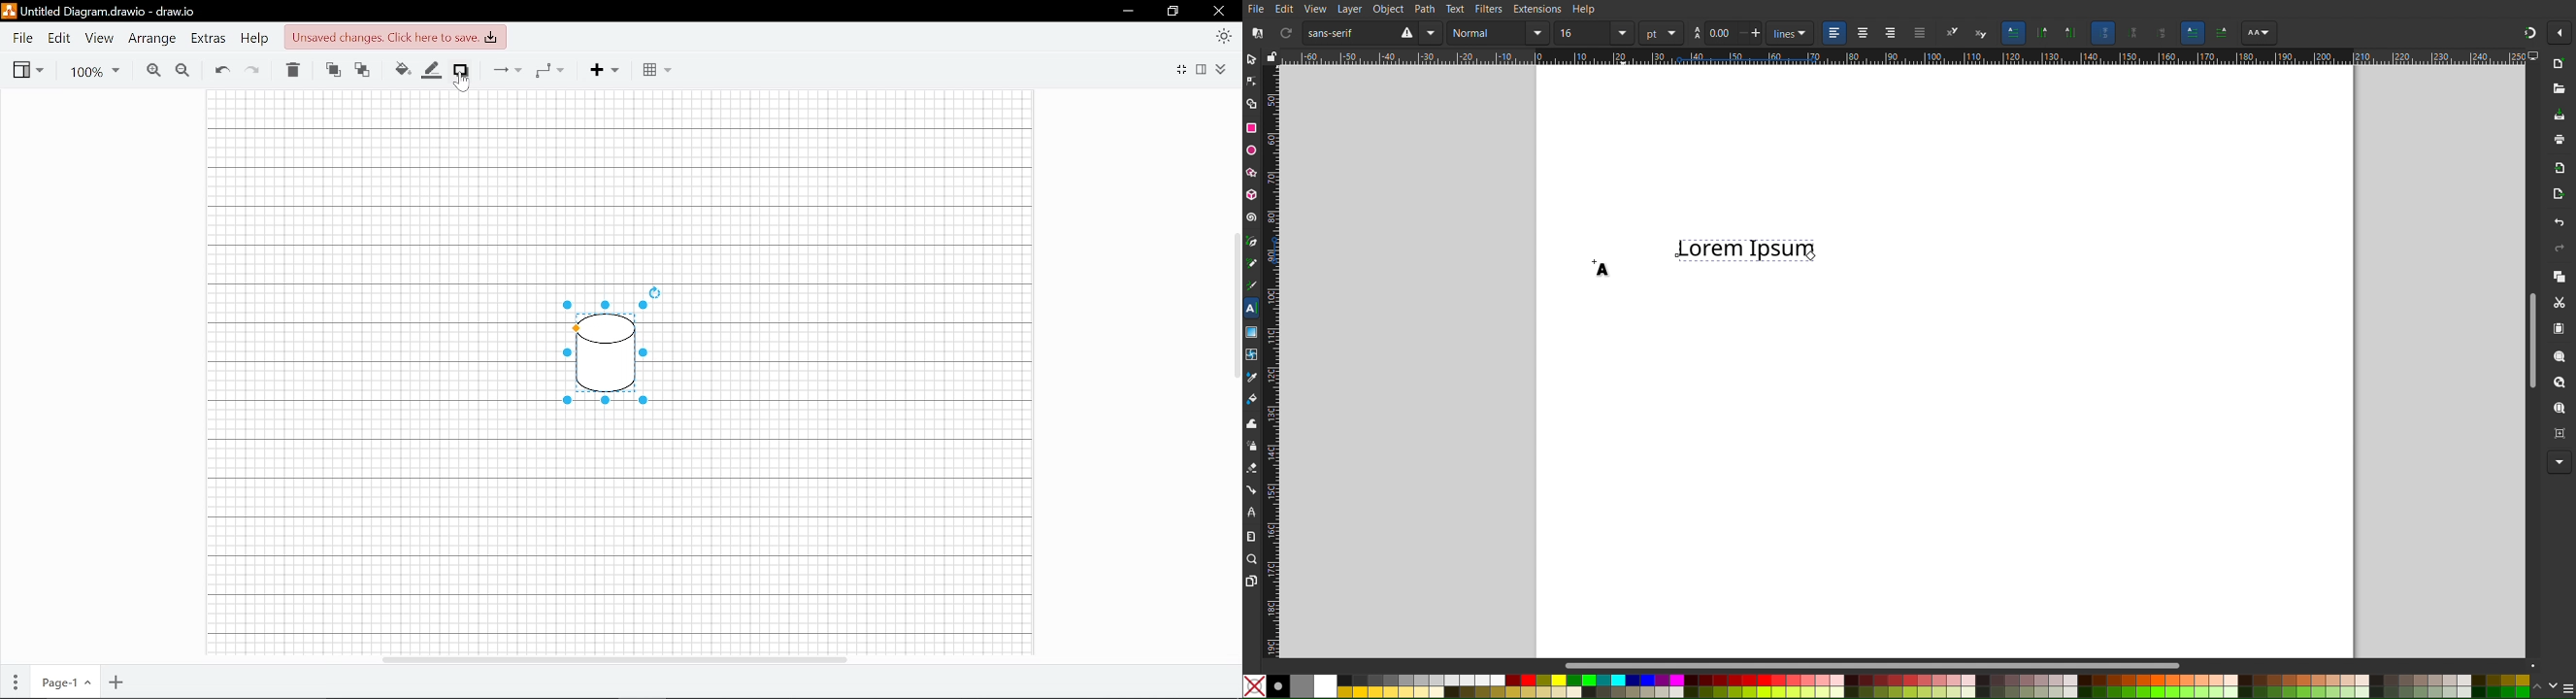  Describe the element at coordinates (1260, 31) in the screenshot. I see `font file` at that location.